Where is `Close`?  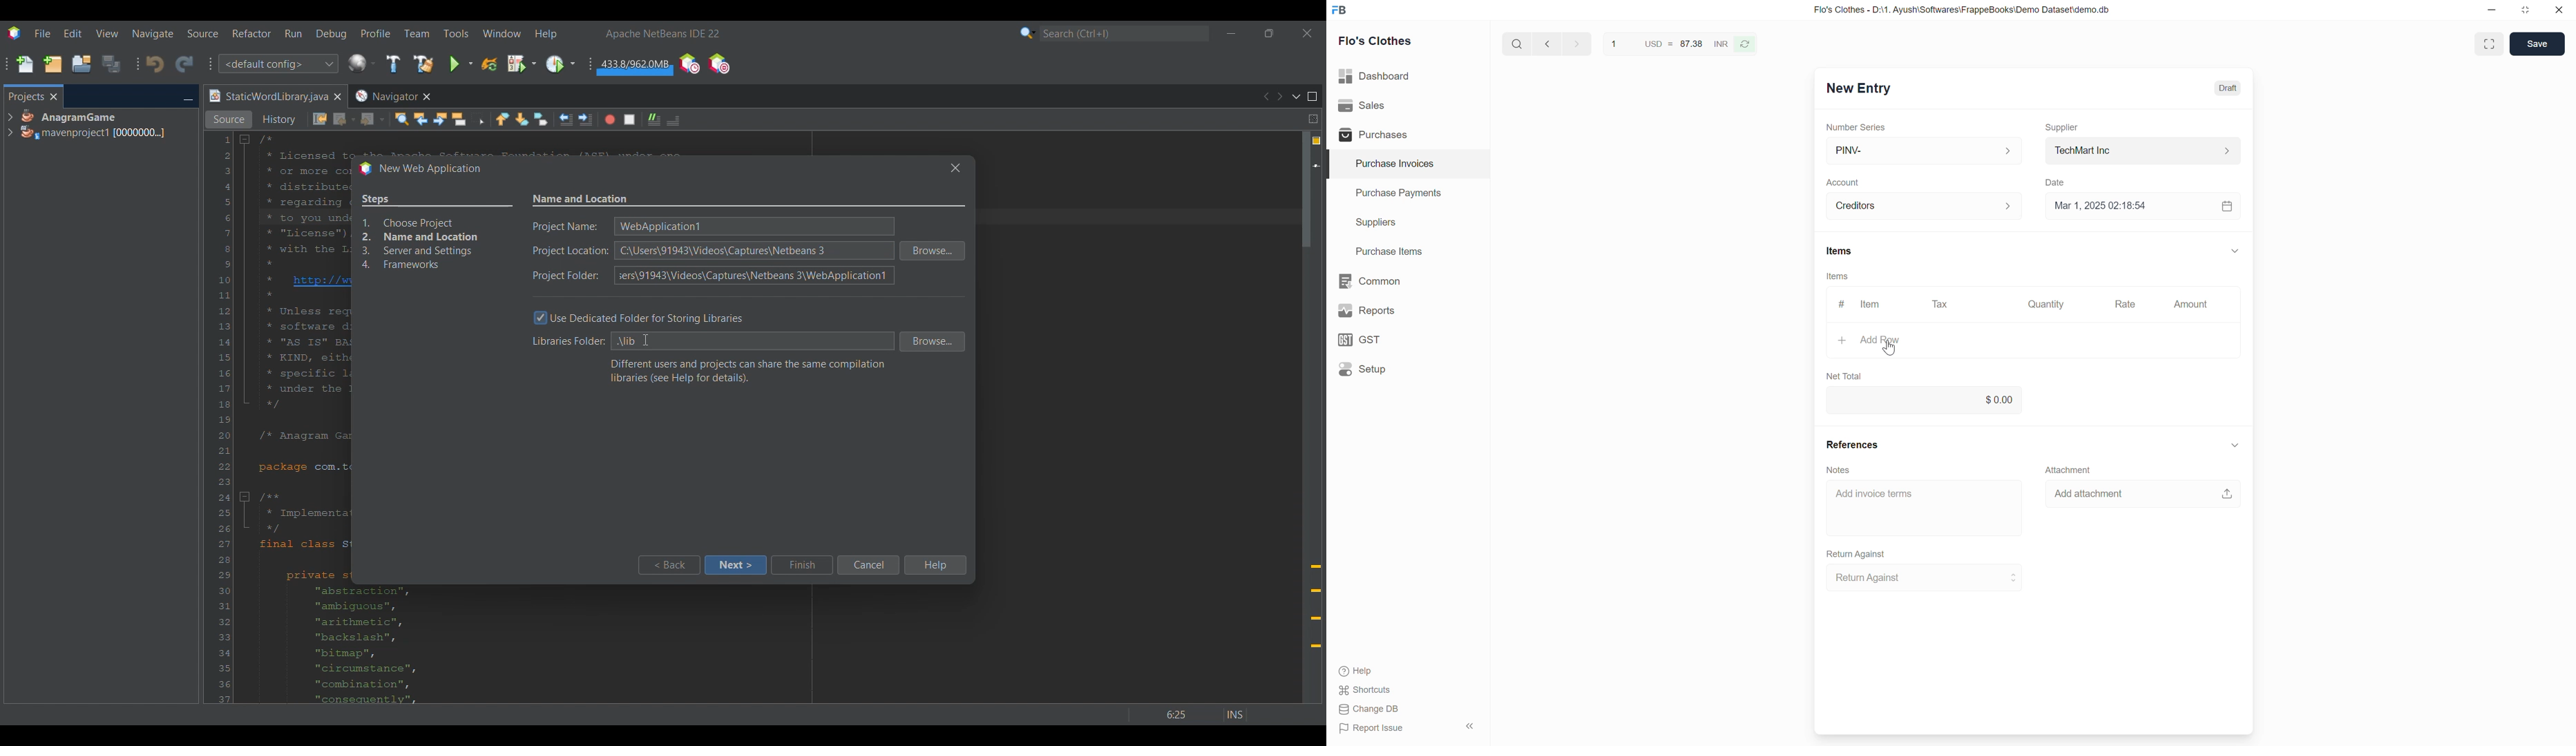 Close is located at coordinates (2559, 10).